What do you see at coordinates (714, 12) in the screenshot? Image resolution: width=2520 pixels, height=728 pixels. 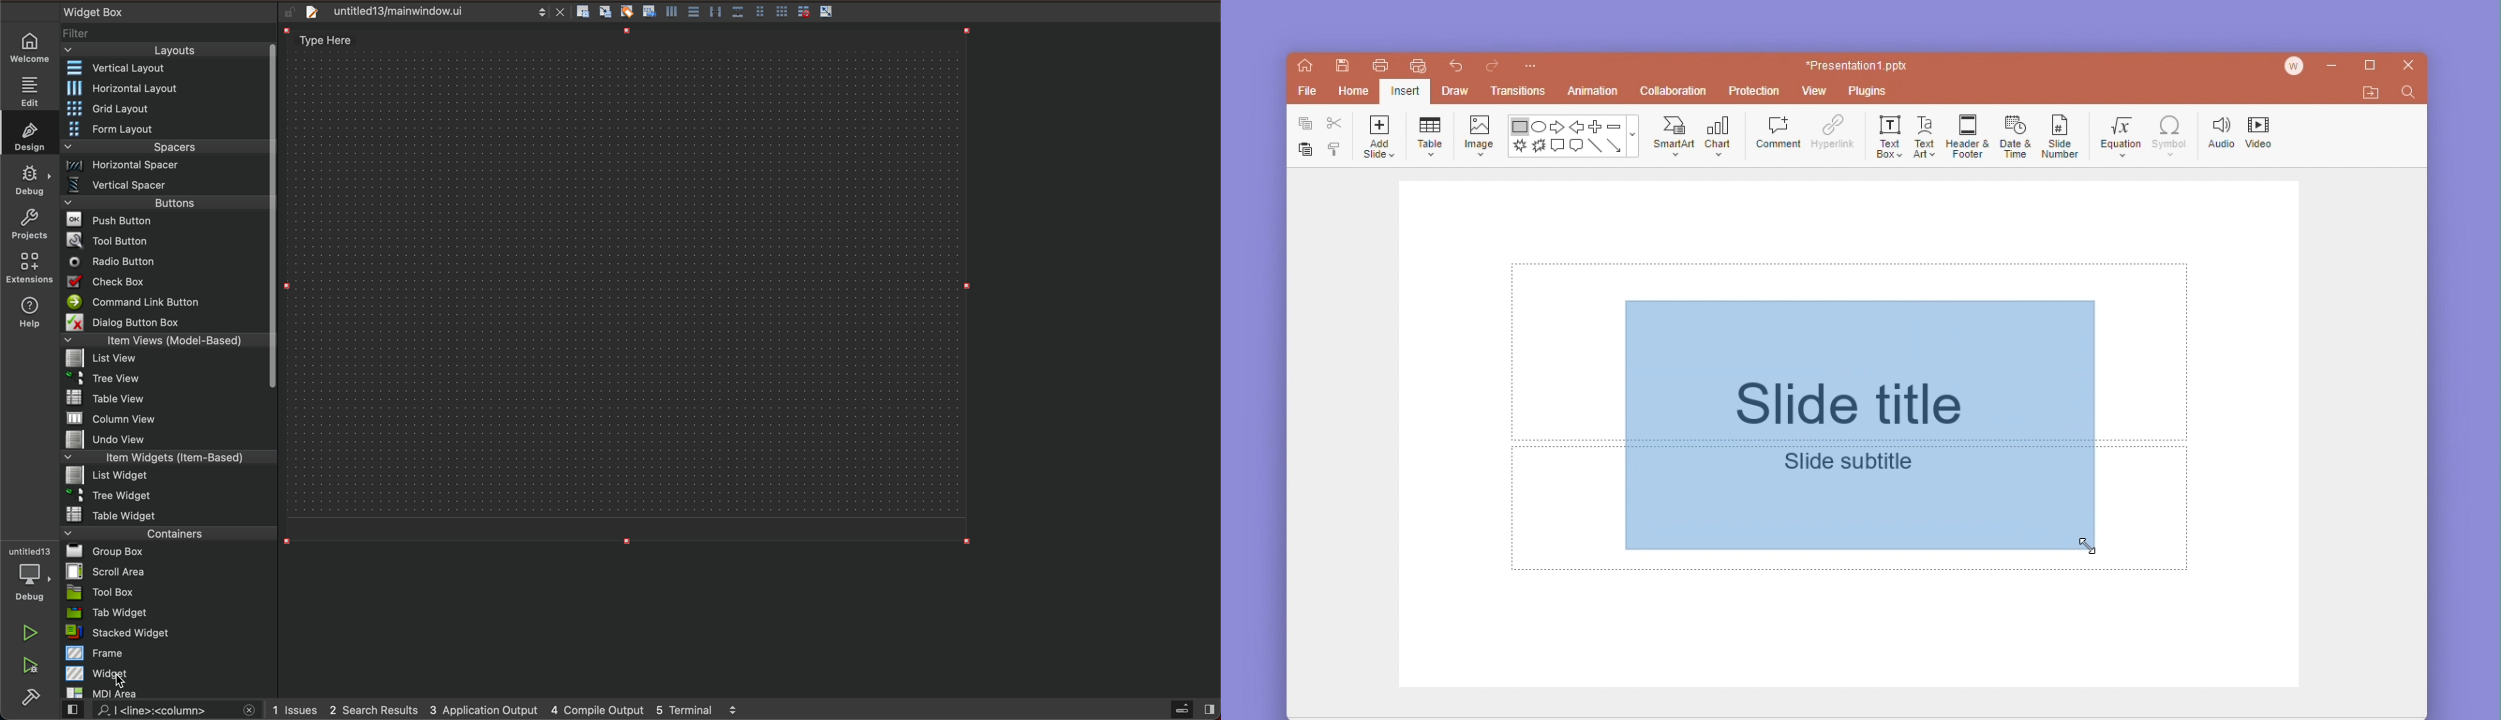 I see `vertical splitter` at bounding box center [714, 12].